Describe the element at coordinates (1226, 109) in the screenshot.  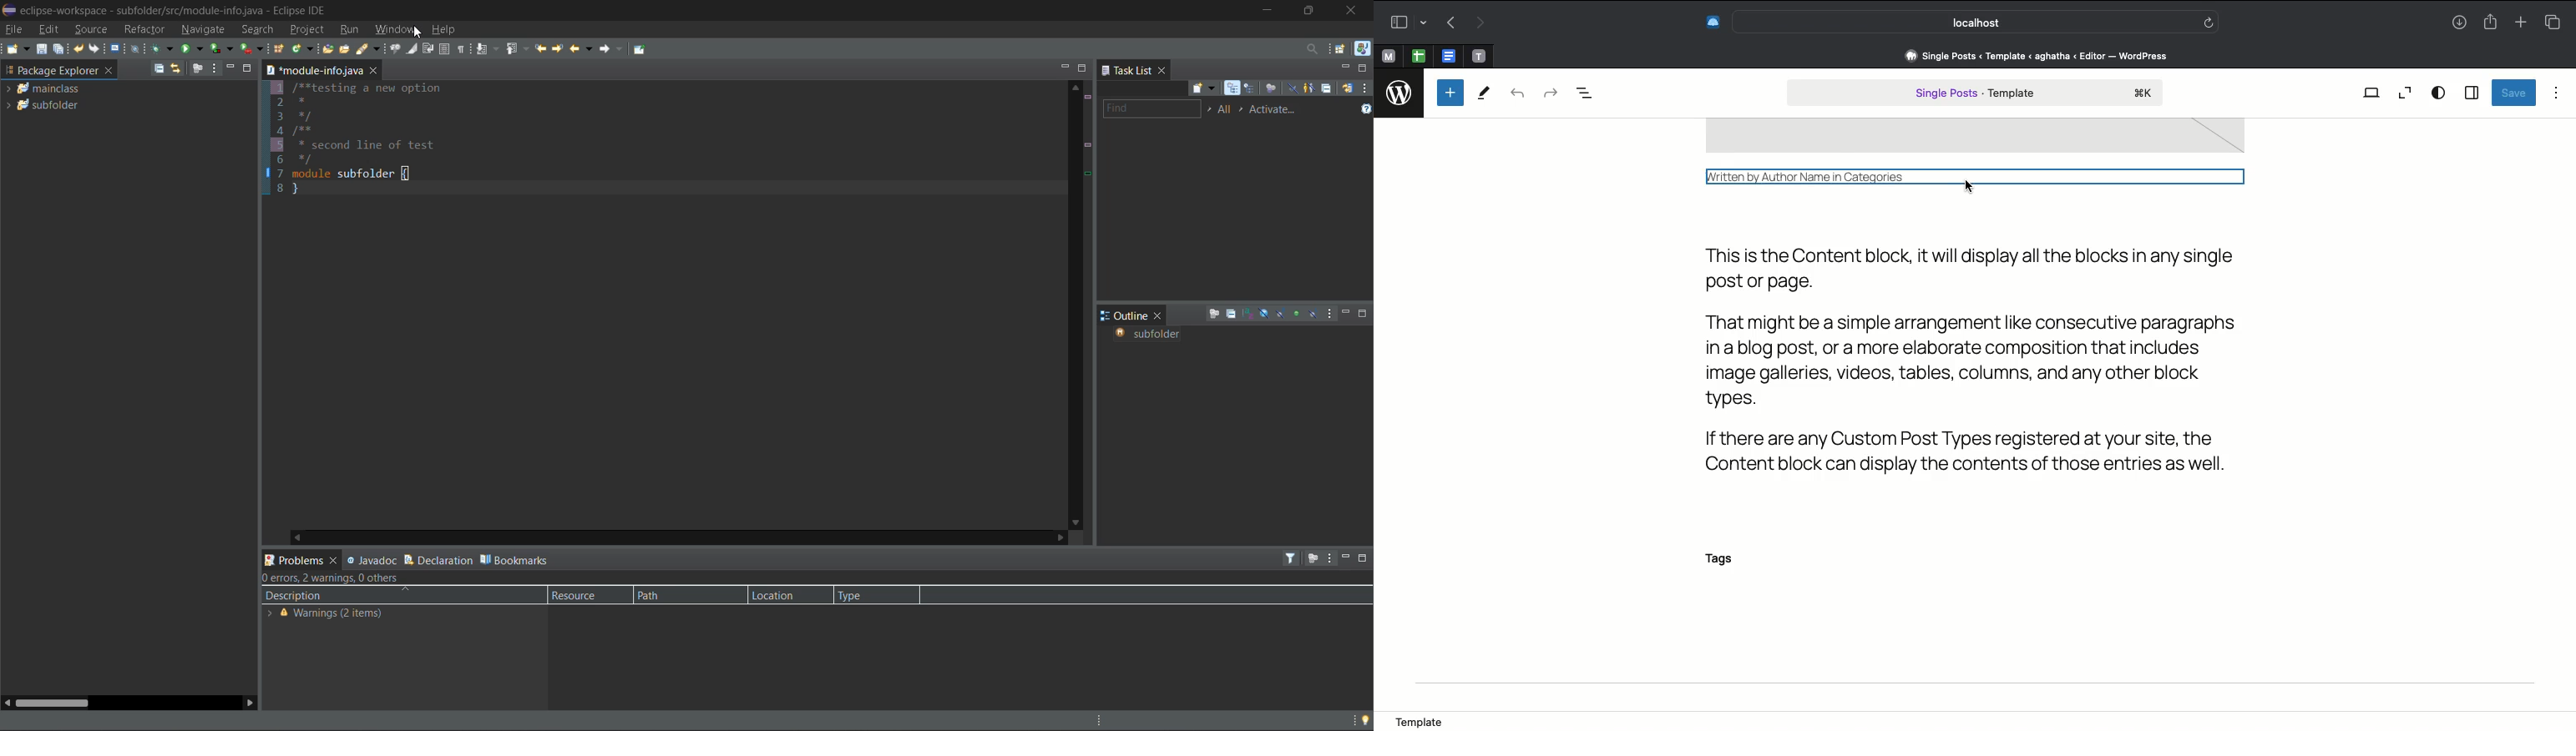
I see `edit task working sets` at that location.